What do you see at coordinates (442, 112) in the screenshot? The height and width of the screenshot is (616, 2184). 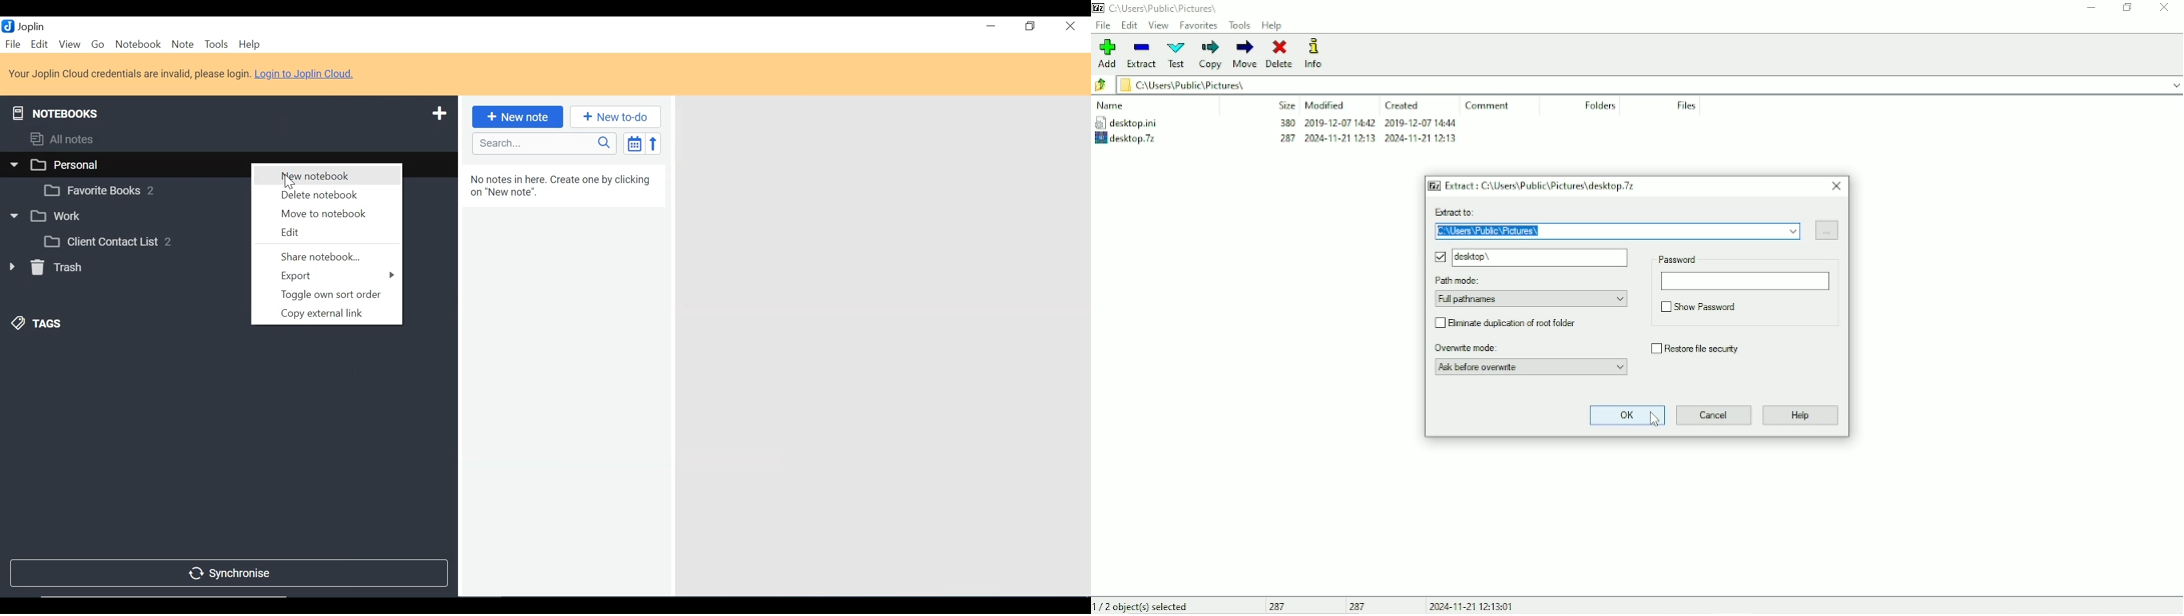 I see `Add a New Notebook` at bounding box center [442, 112].